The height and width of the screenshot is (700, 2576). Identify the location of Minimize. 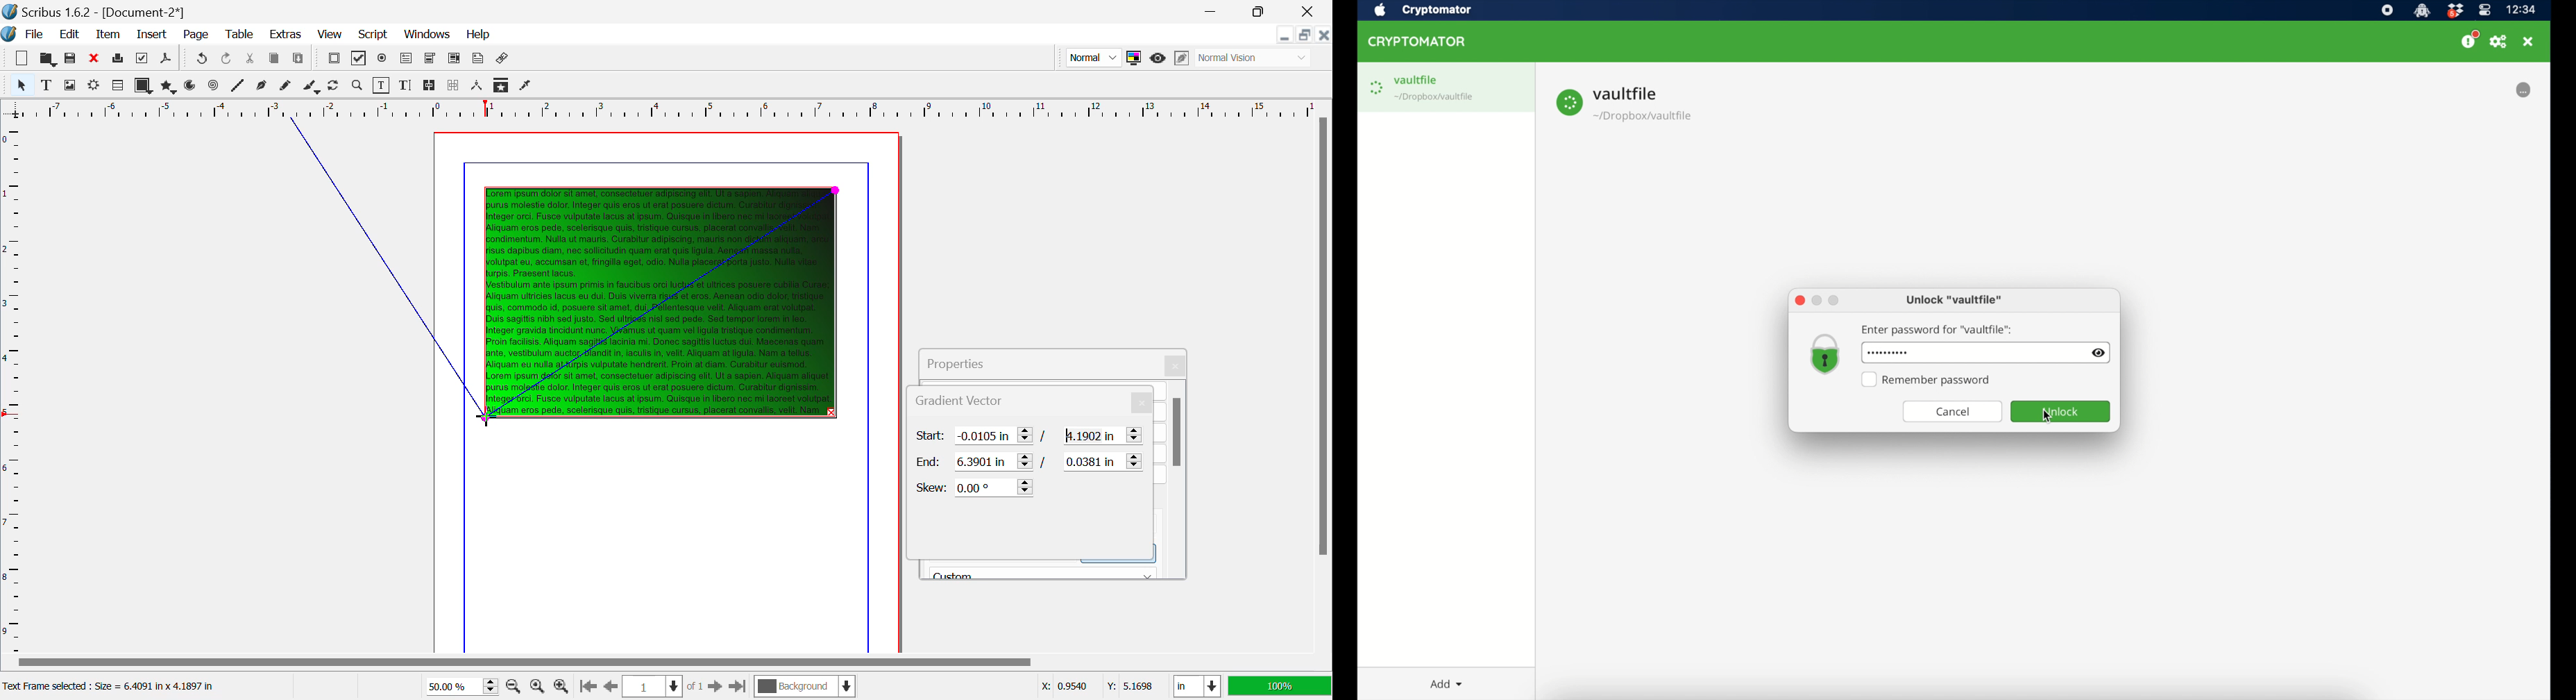
(1306, 35).